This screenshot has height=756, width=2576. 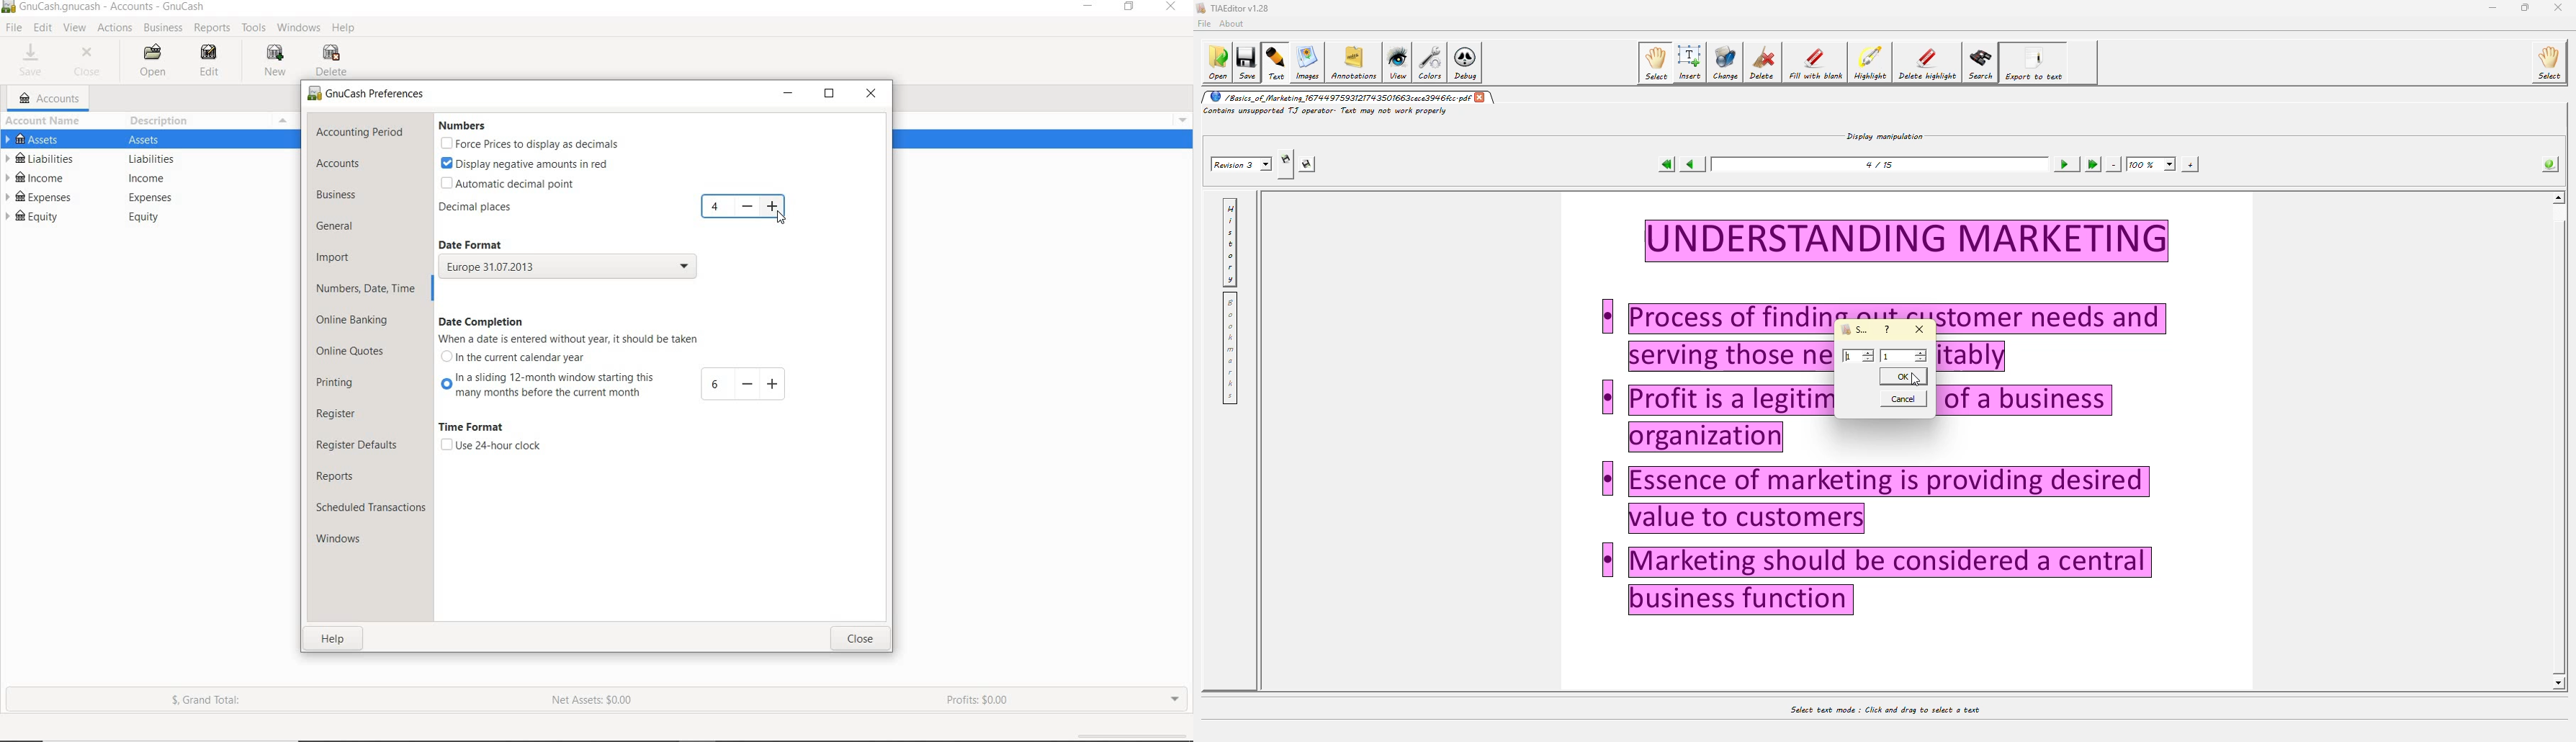 What do you see at coordinates (546, 387) in the screenshot?
I see `in a sliding 12-month window starting this many months before the current month` at bounding box center [546, 387].